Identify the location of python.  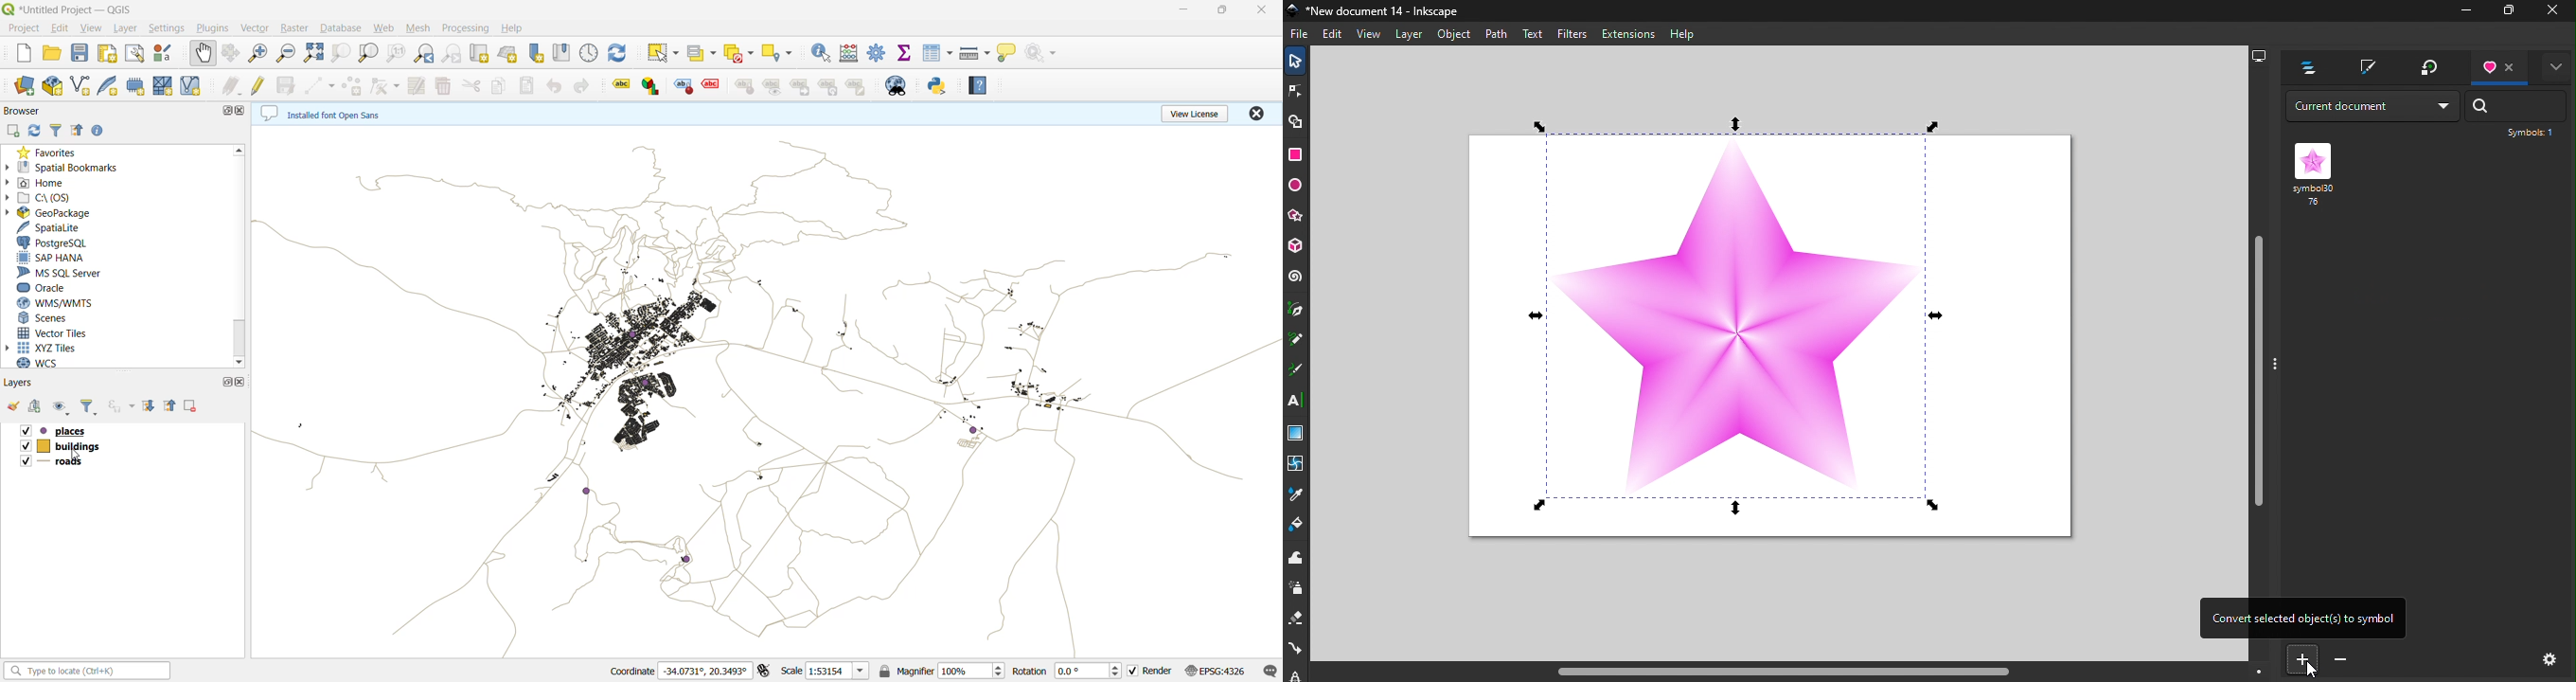
(938, 86).